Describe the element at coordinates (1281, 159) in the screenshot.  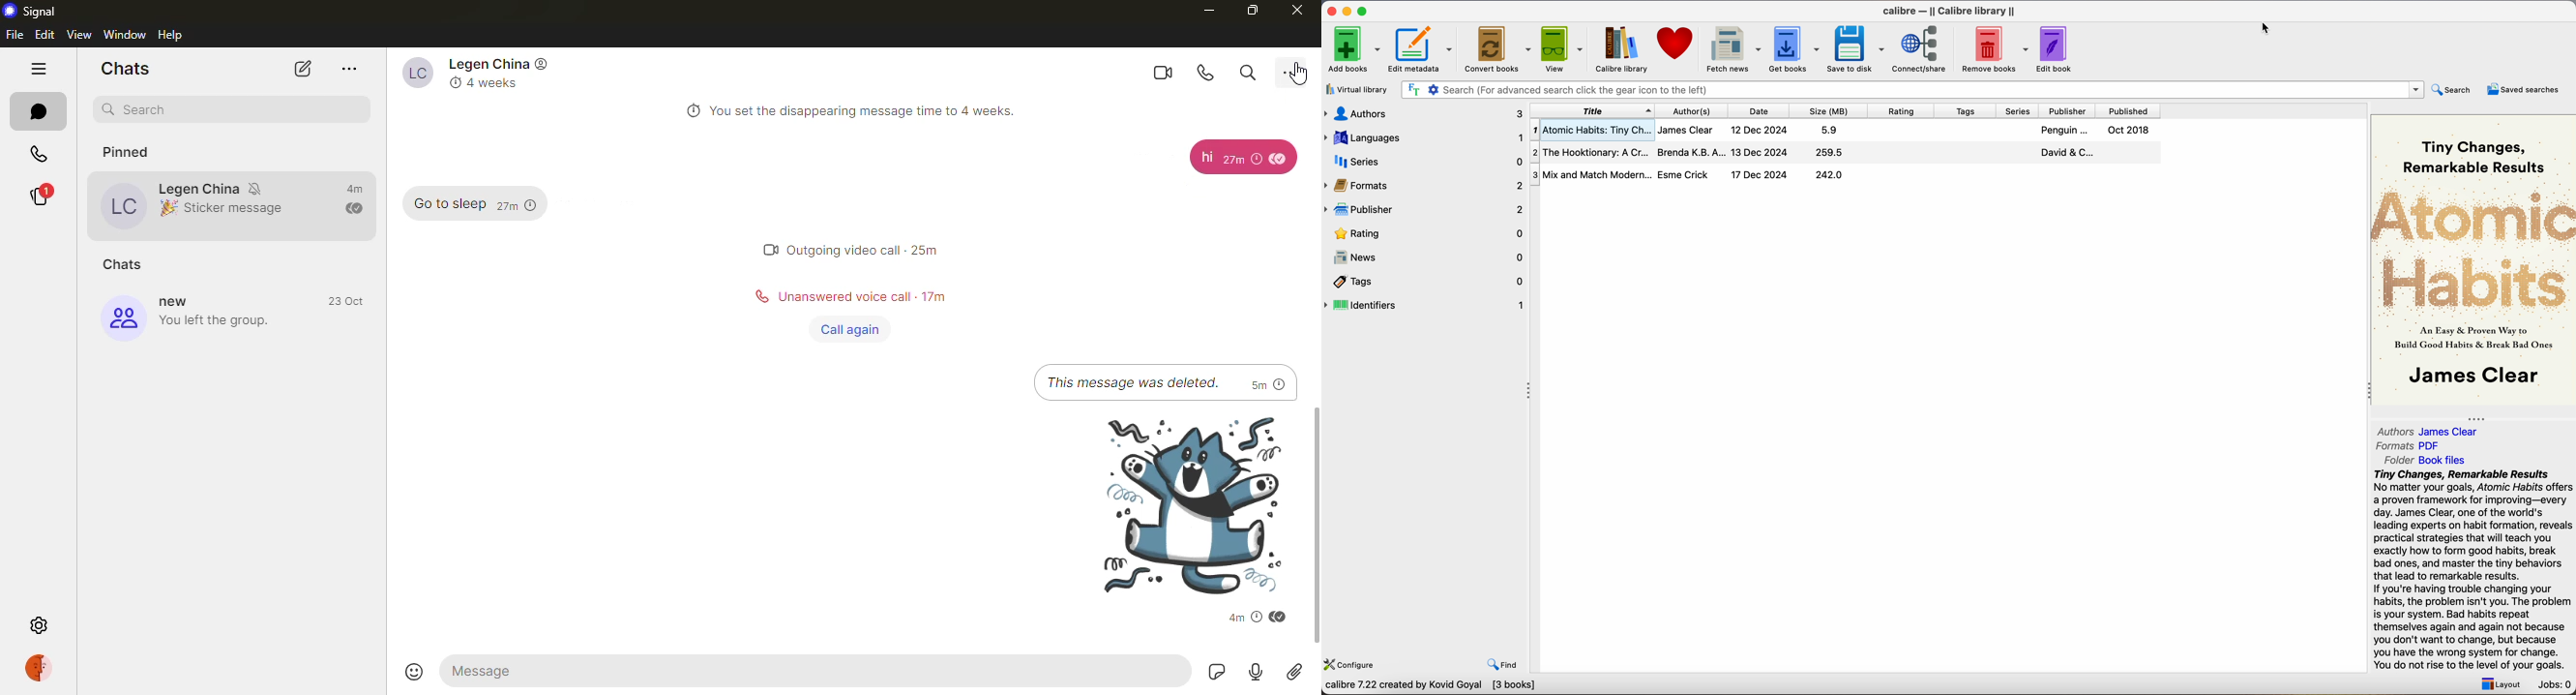
I see `seen` at that location.